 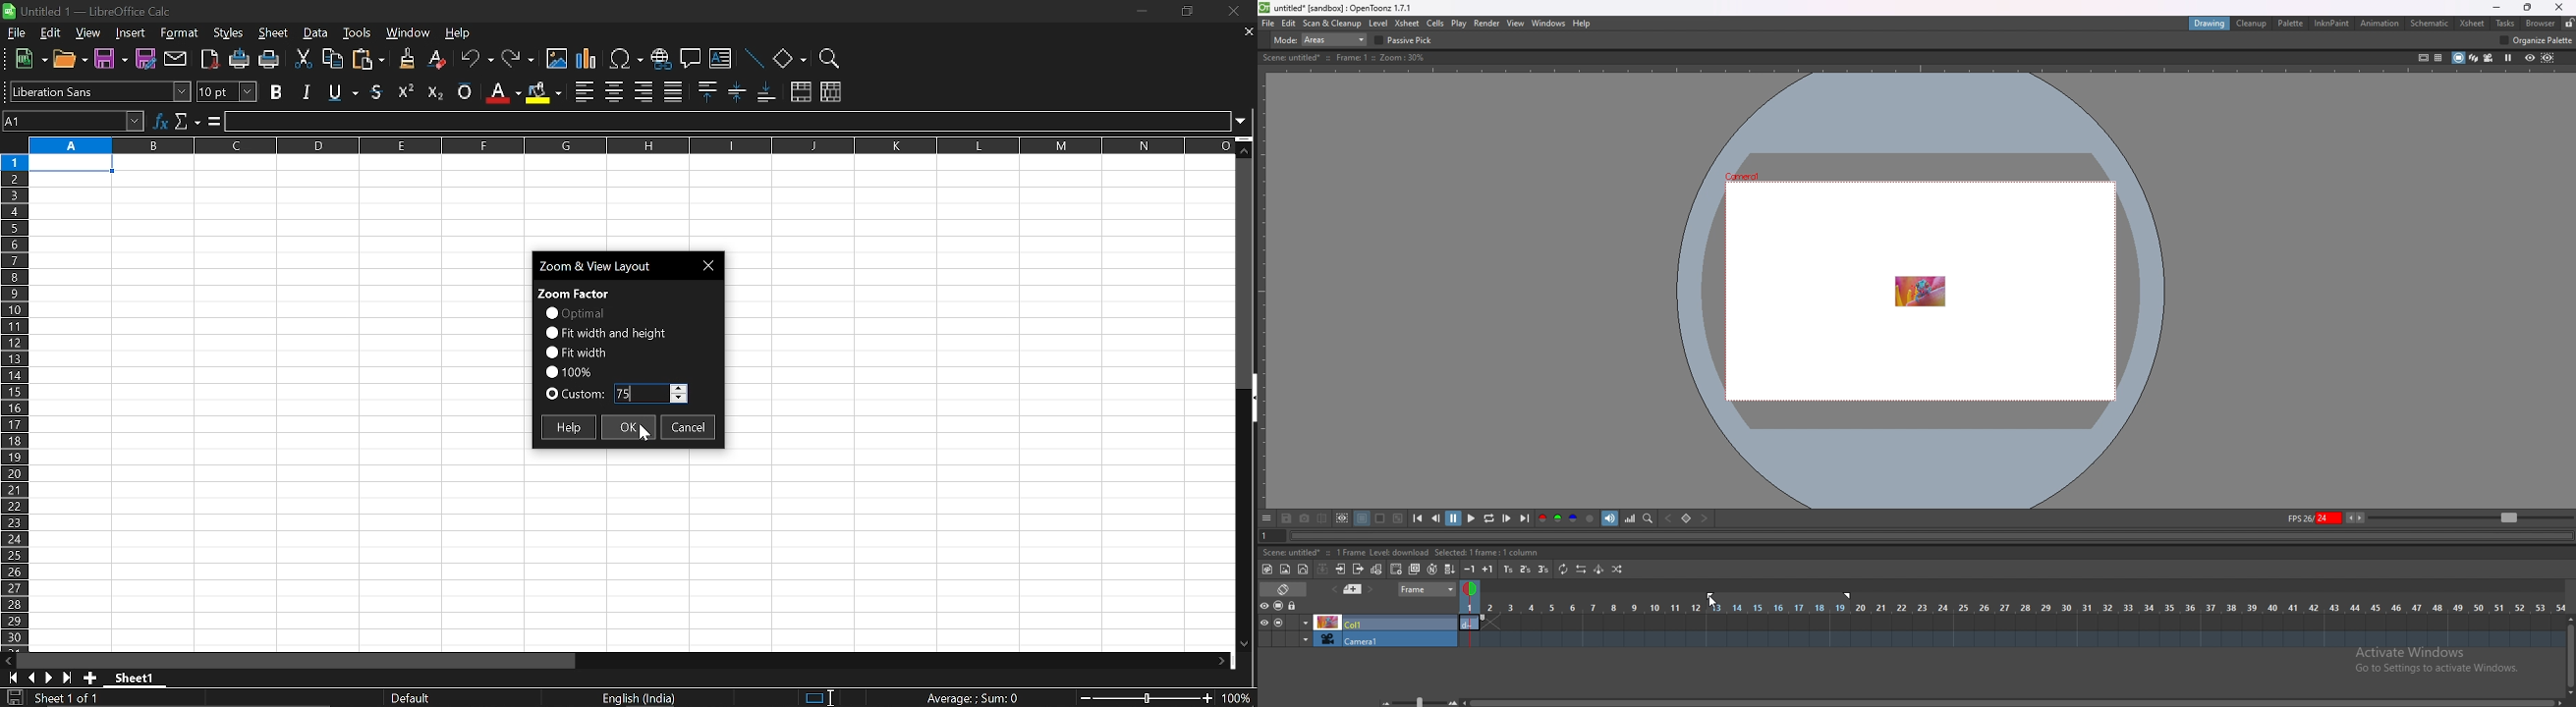 I want to click on change zoom, so click(x=1146, y=699).